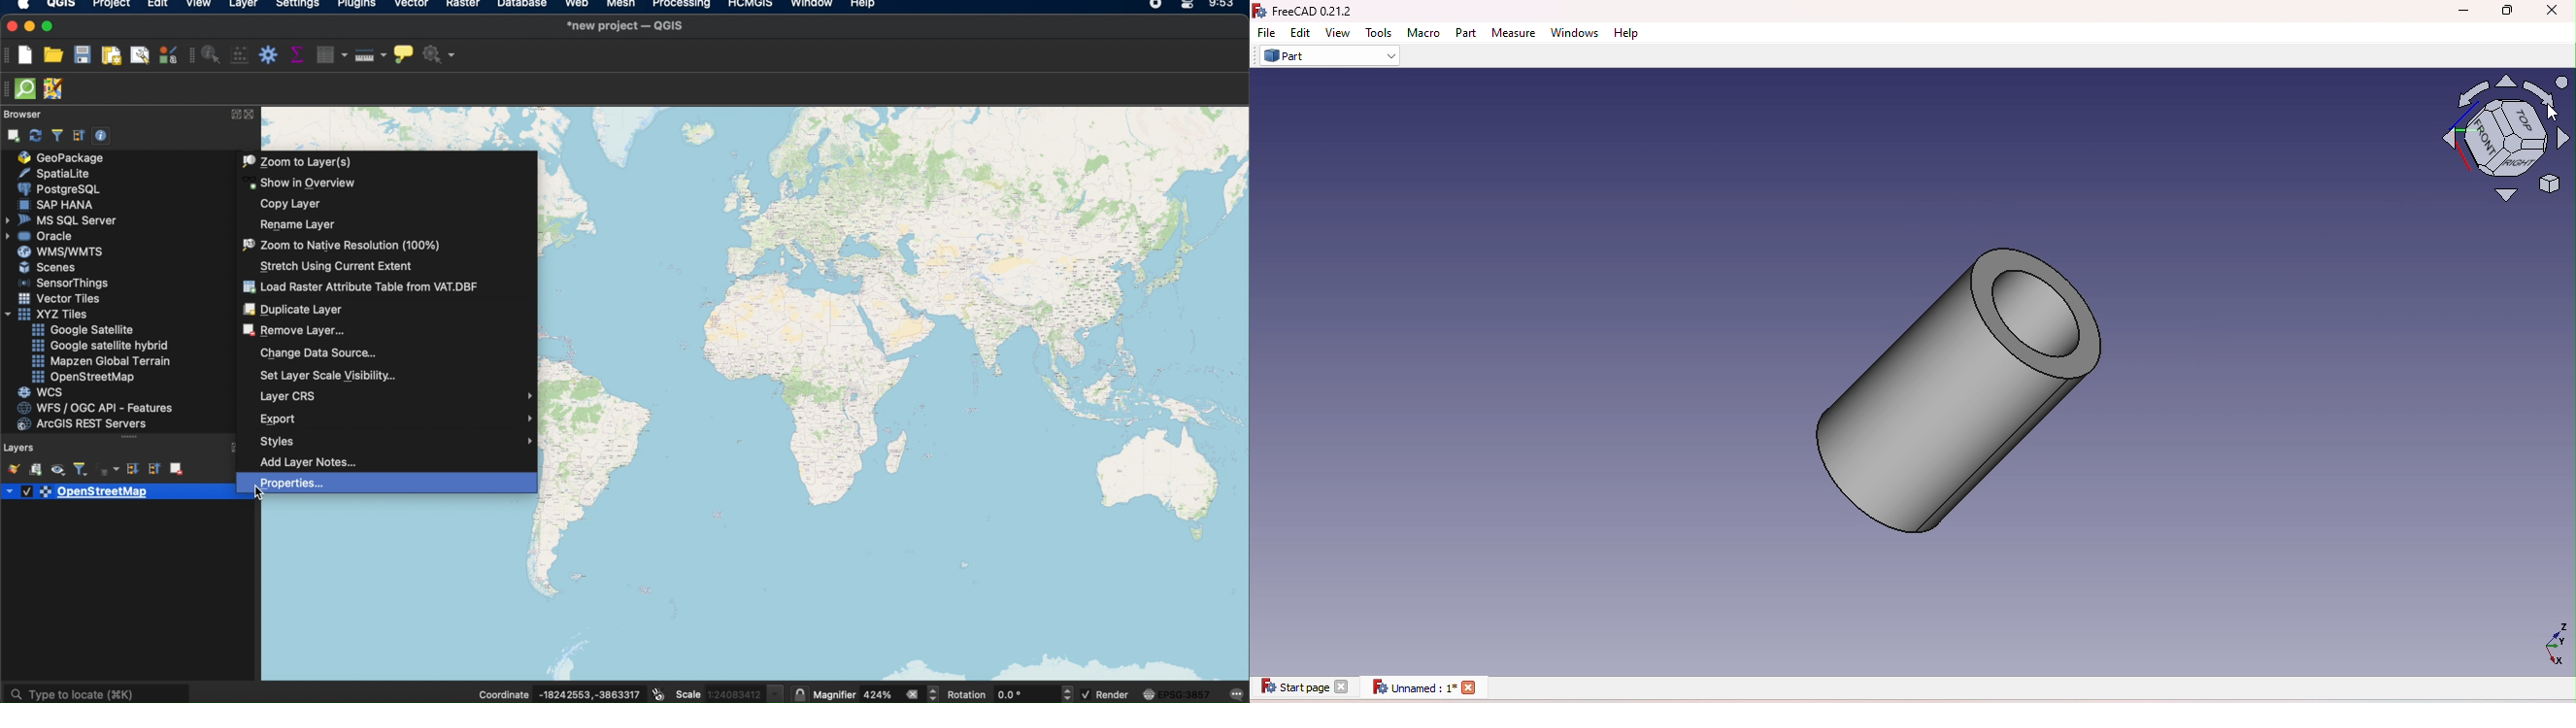 Image resolution: width=2576 pixels, height=728 pixels. I want to click on Maximize, so click(2508, 10).